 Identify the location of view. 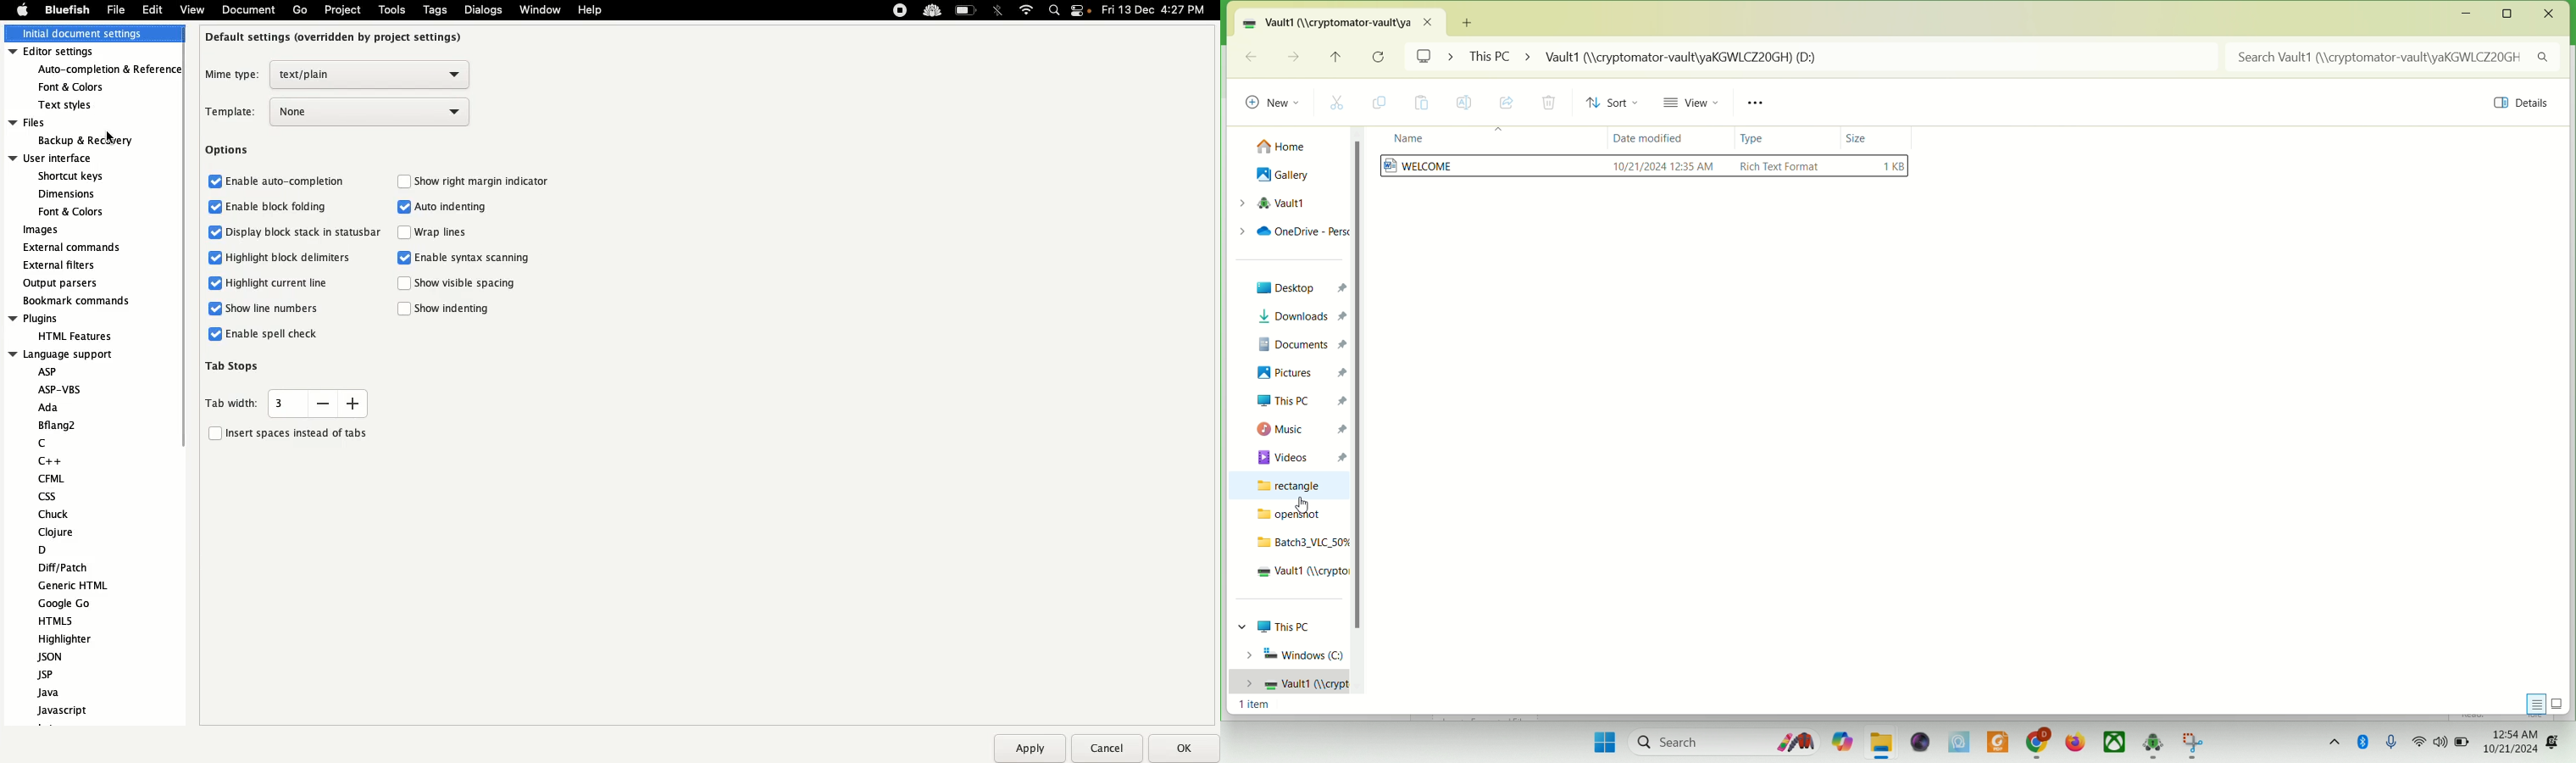
(1695, 105).